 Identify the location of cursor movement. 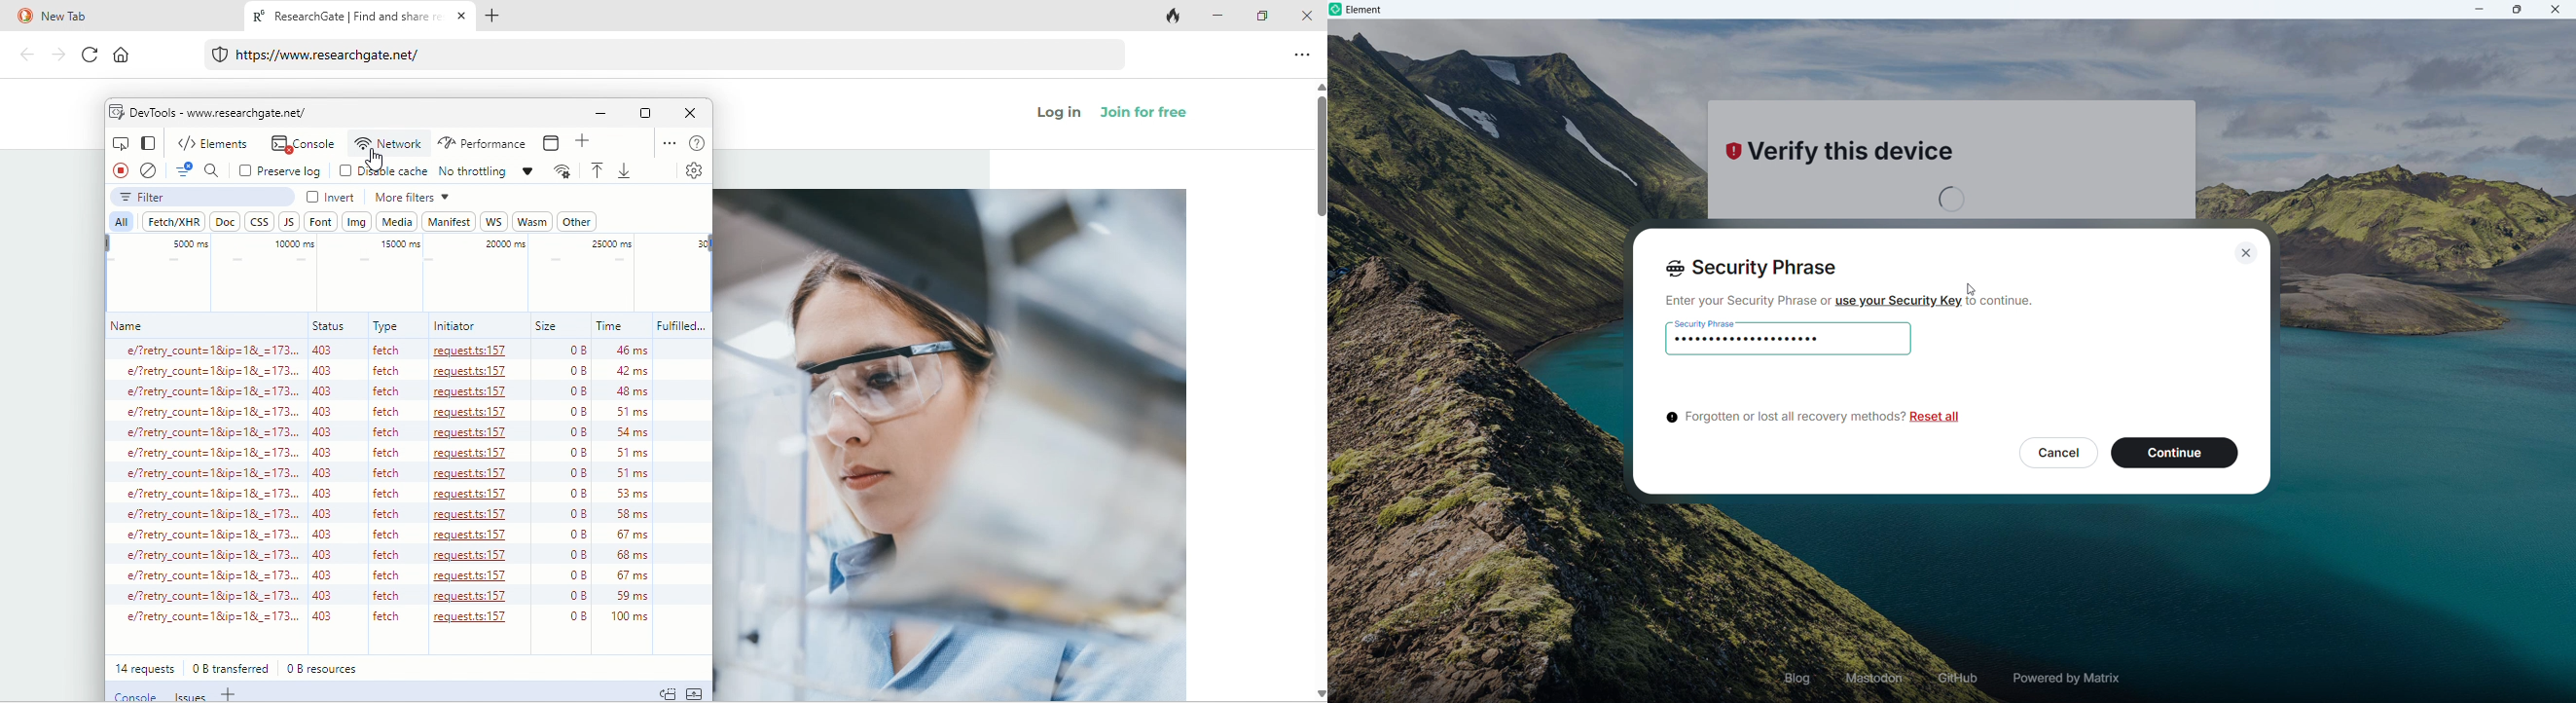
(1974, 289).